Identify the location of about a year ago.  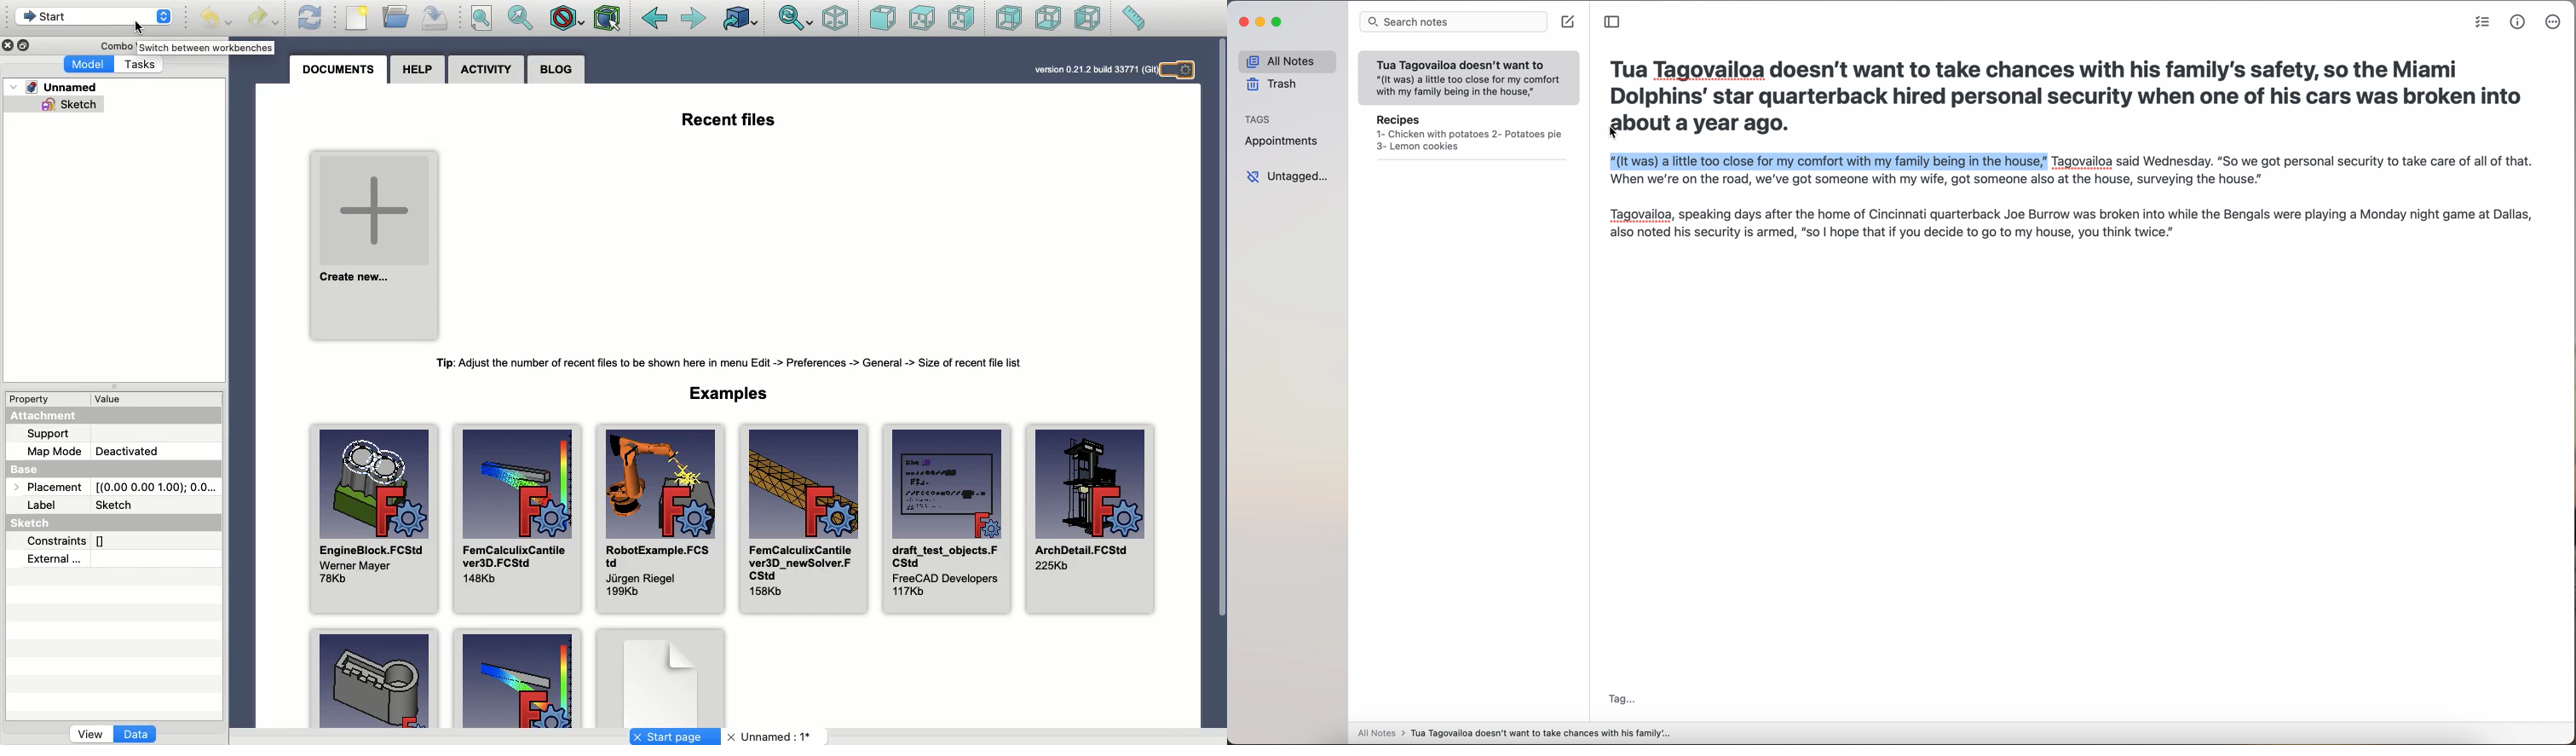
(1697, 127).